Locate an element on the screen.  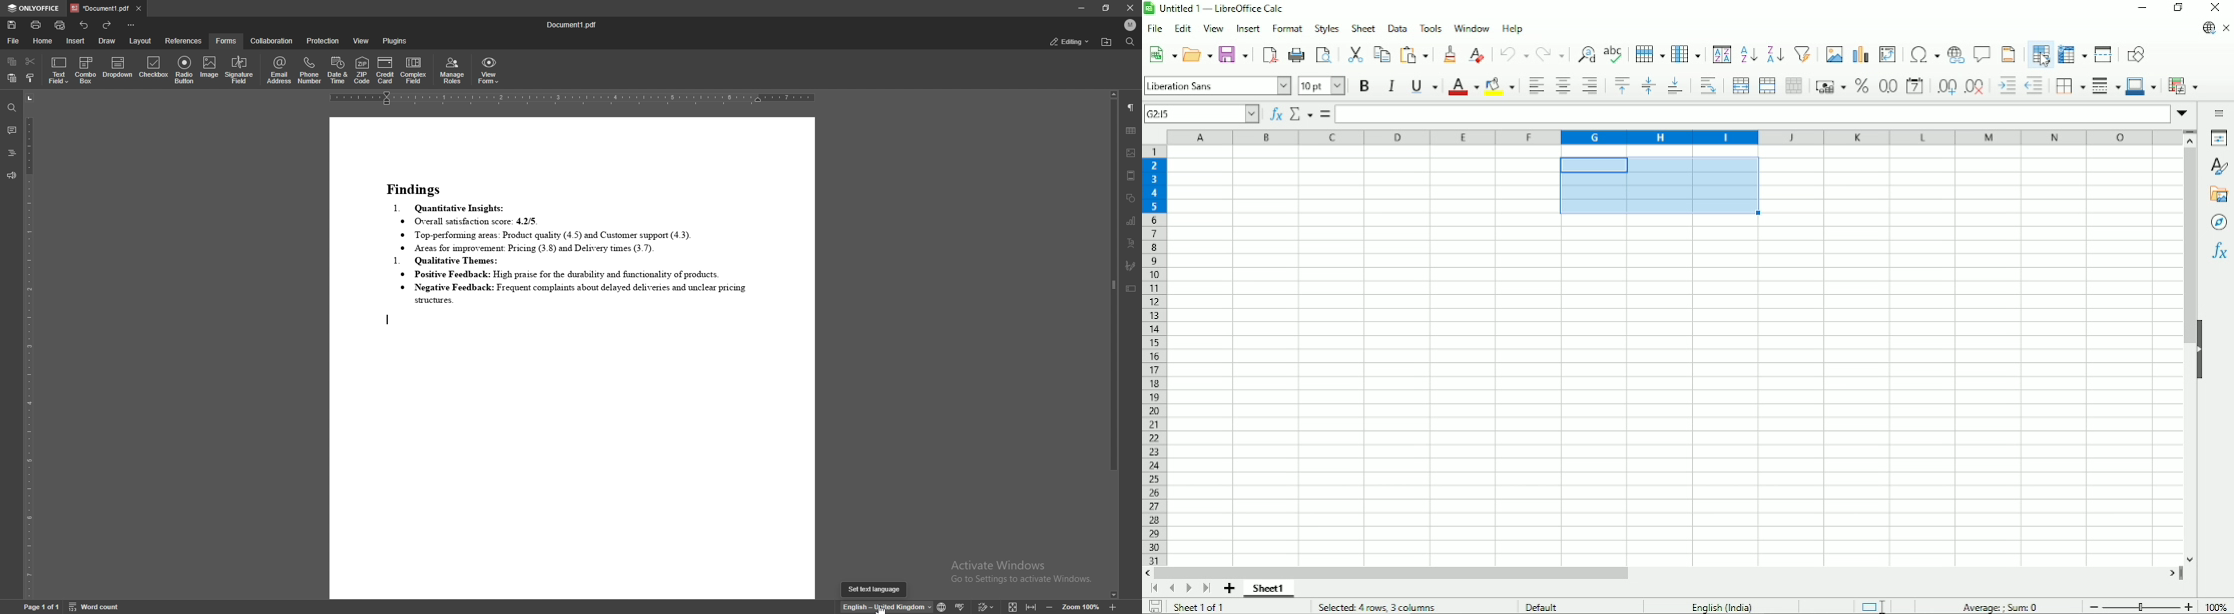
Align top is located at coordinates (1622, 86).